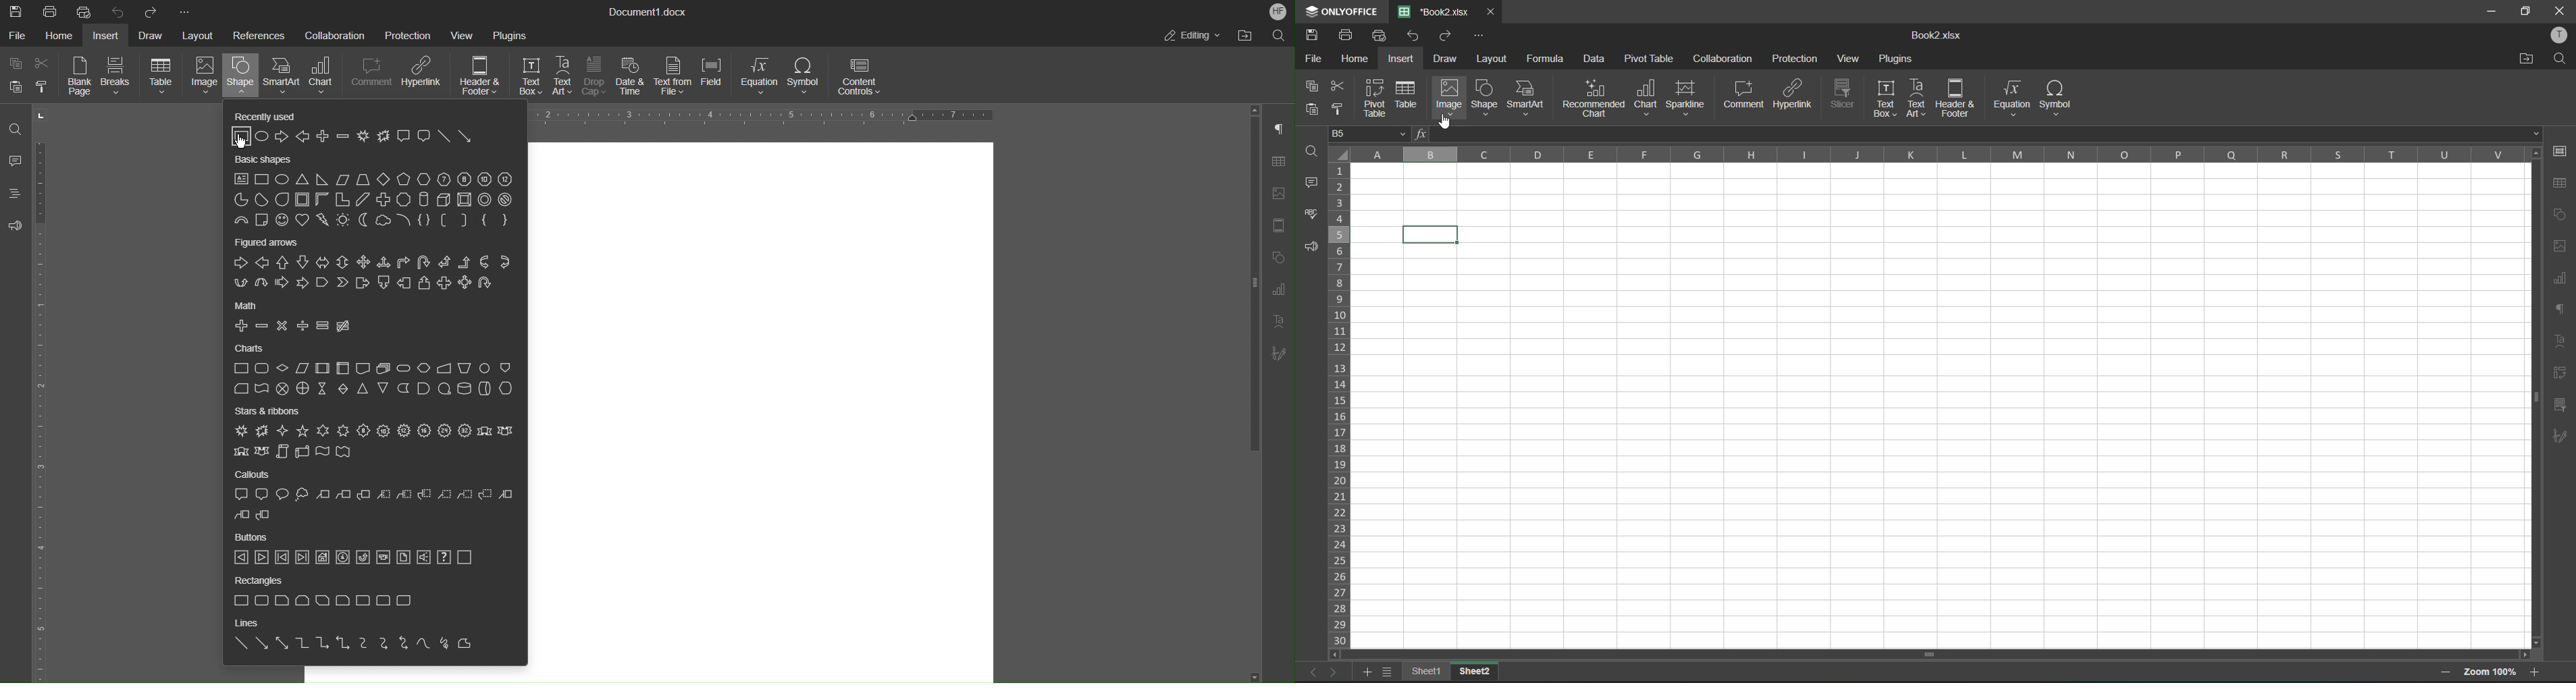 This screenshot has height=700, width=2576. Describe the element at coordinates (632, 78) in the screenshot. I see `Date & Time` at that location.